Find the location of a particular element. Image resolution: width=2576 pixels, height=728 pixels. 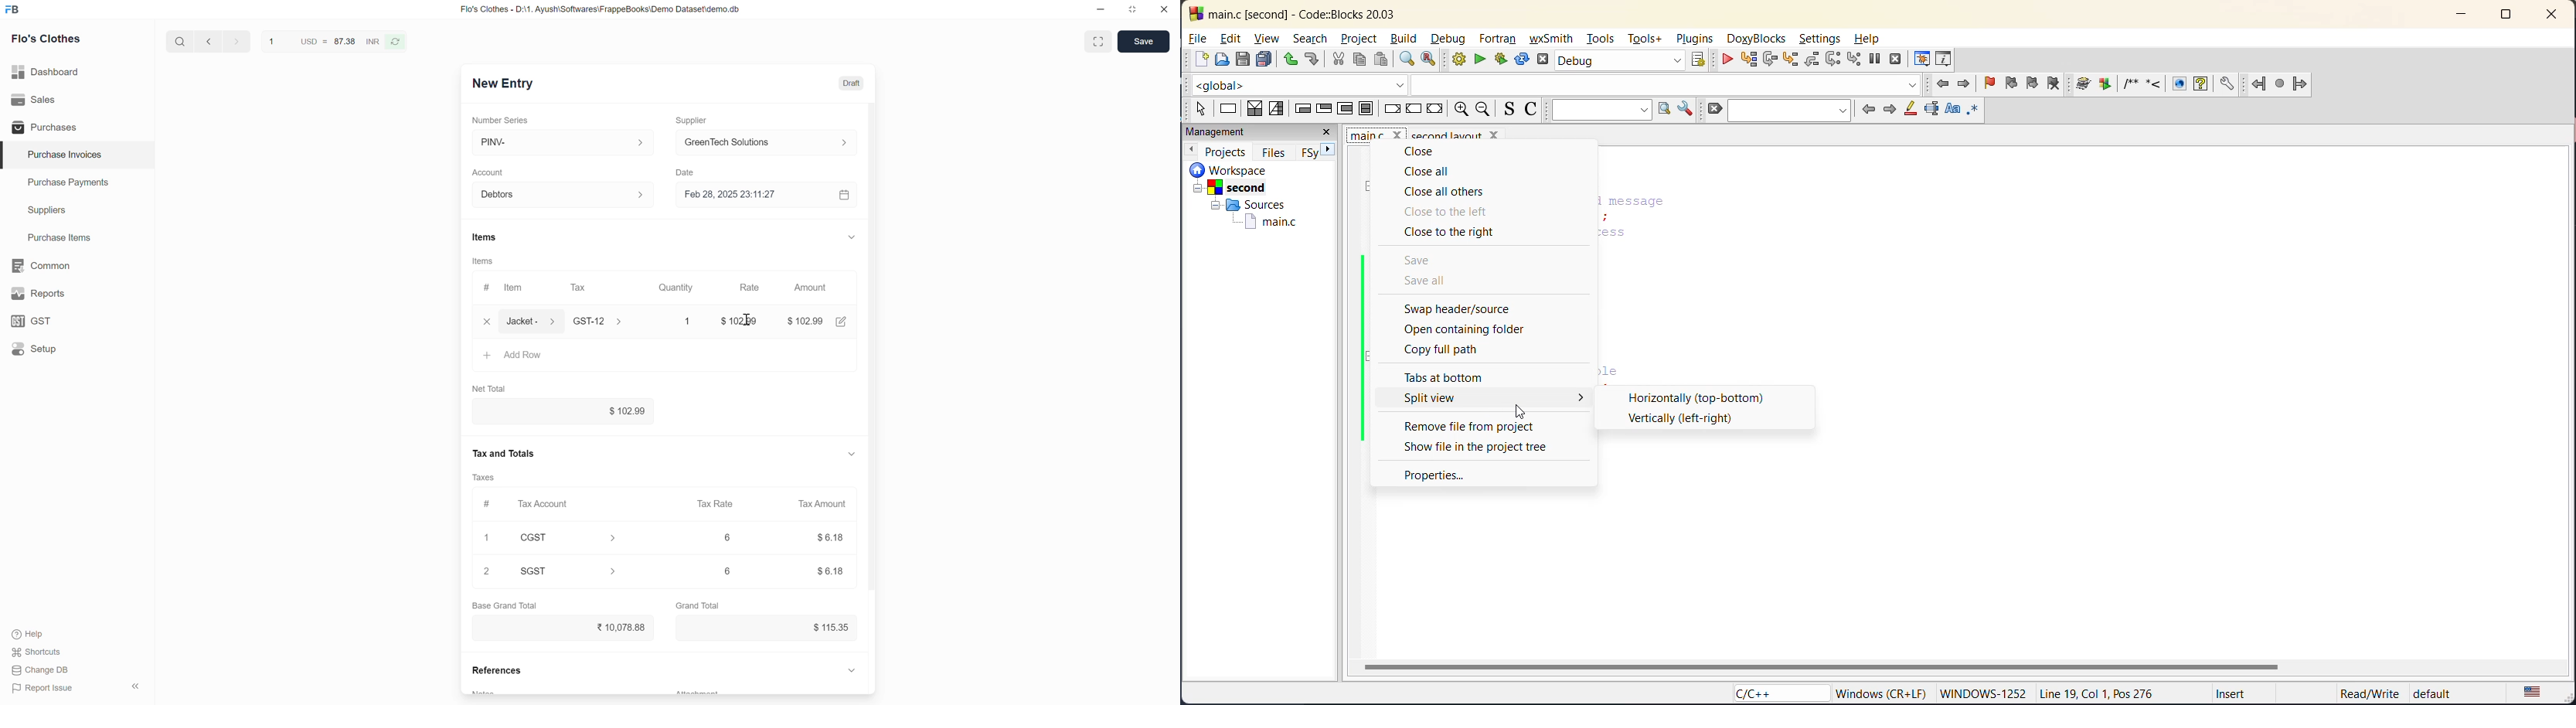

cursor is located at coordinates (1523, 410).